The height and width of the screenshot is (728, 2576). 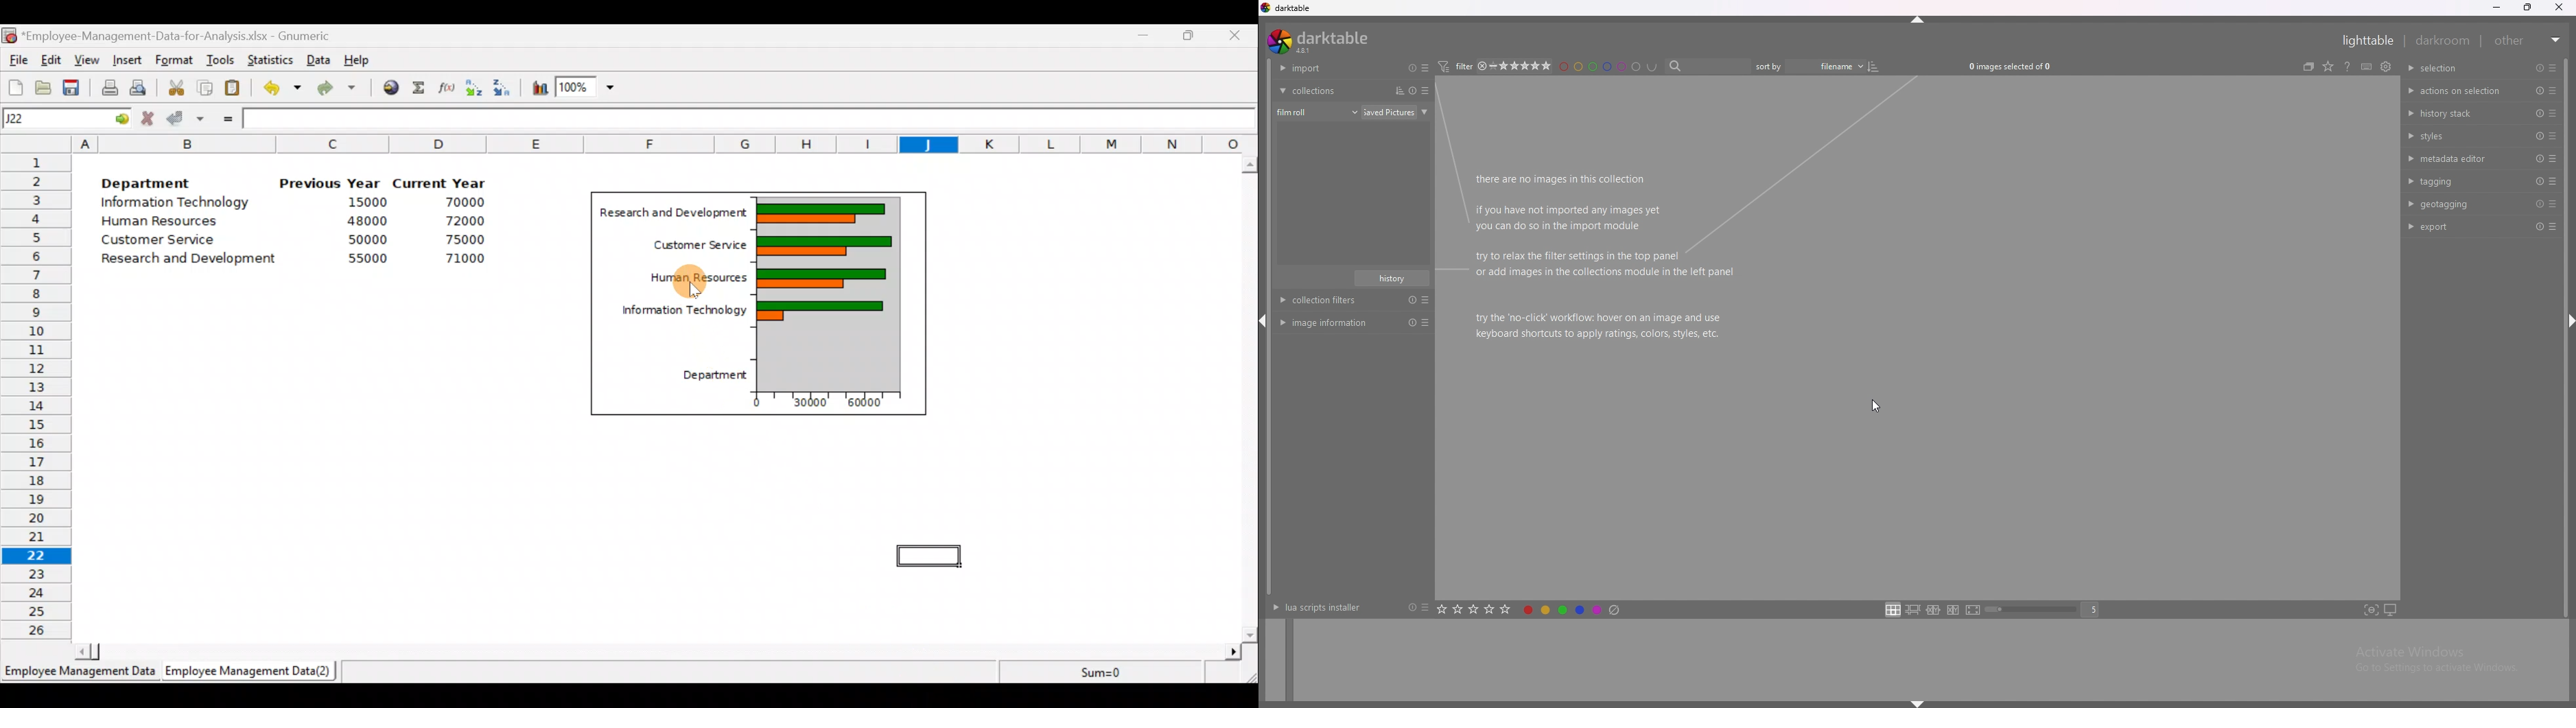 What do you see at coordinates (689, 275) in the screenshot?
I see `Human Resources` at bounding box center [689, 275].